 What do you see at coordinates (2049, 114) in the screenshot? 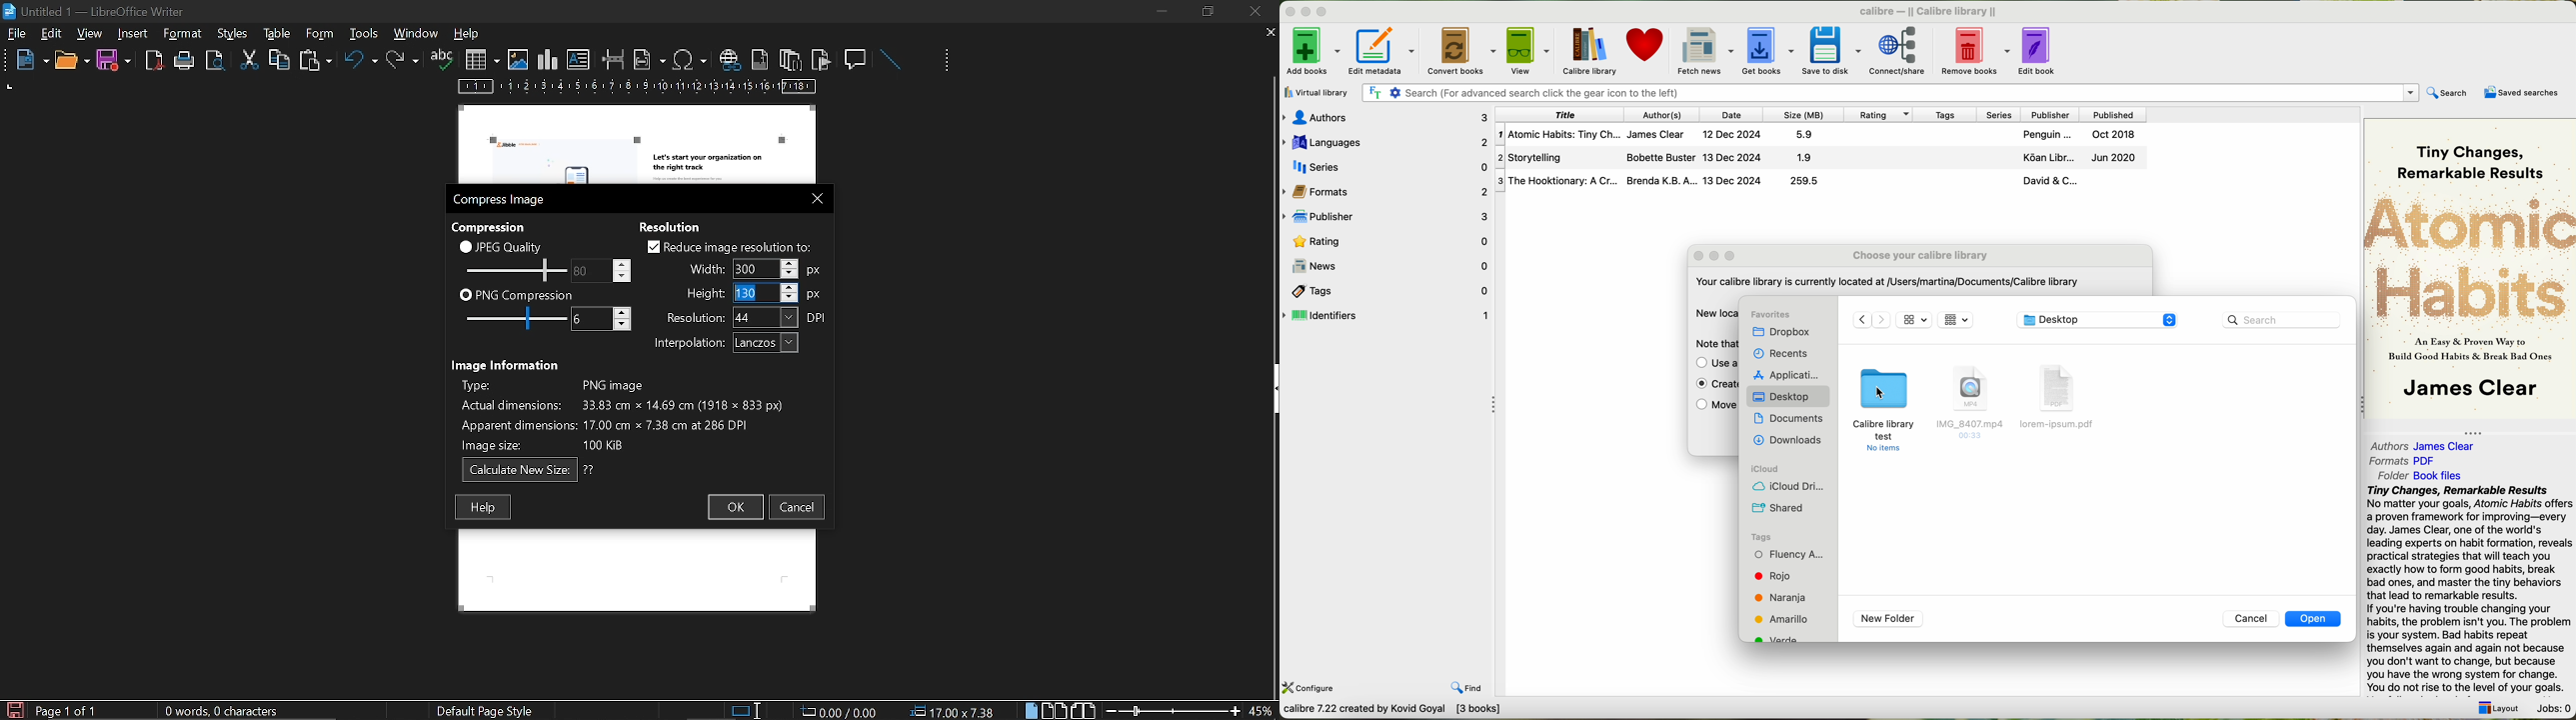
I see `publisher` at bounding box center [2049, 114].